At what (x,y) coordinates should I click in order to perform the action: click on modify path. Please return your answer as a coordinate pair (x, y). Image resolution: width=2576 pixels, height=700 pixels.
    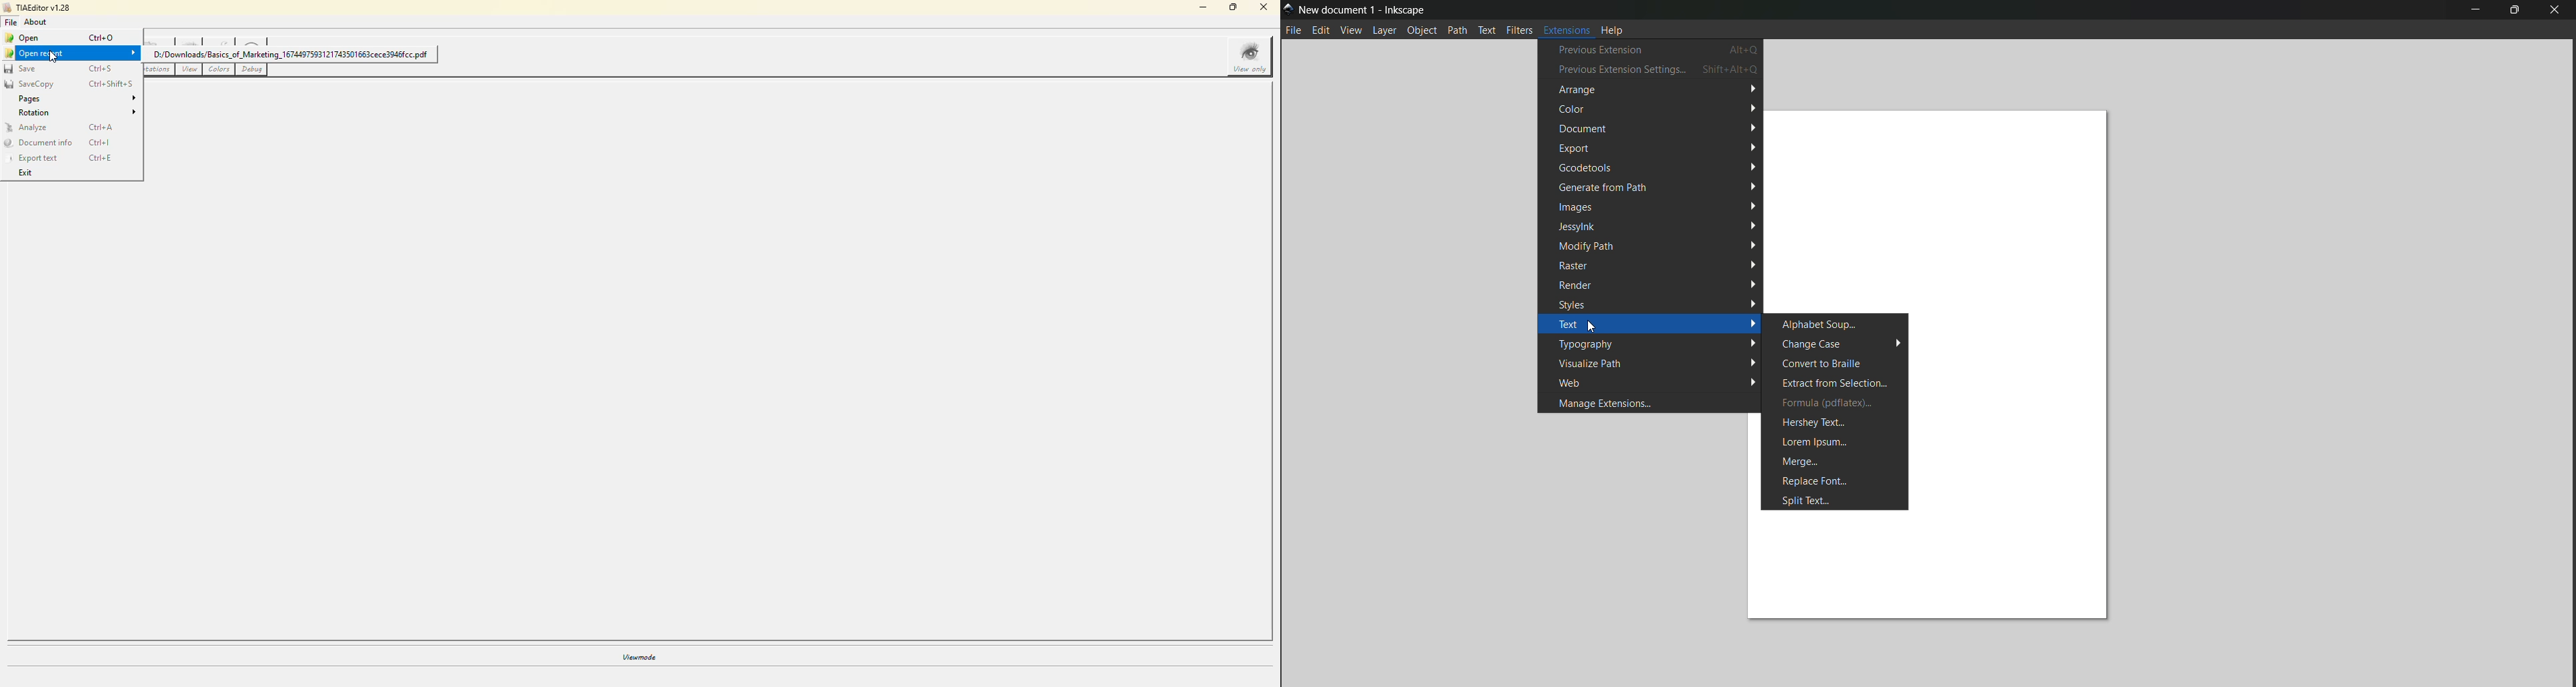
    Looking at the image, I should click on (1656, 246).